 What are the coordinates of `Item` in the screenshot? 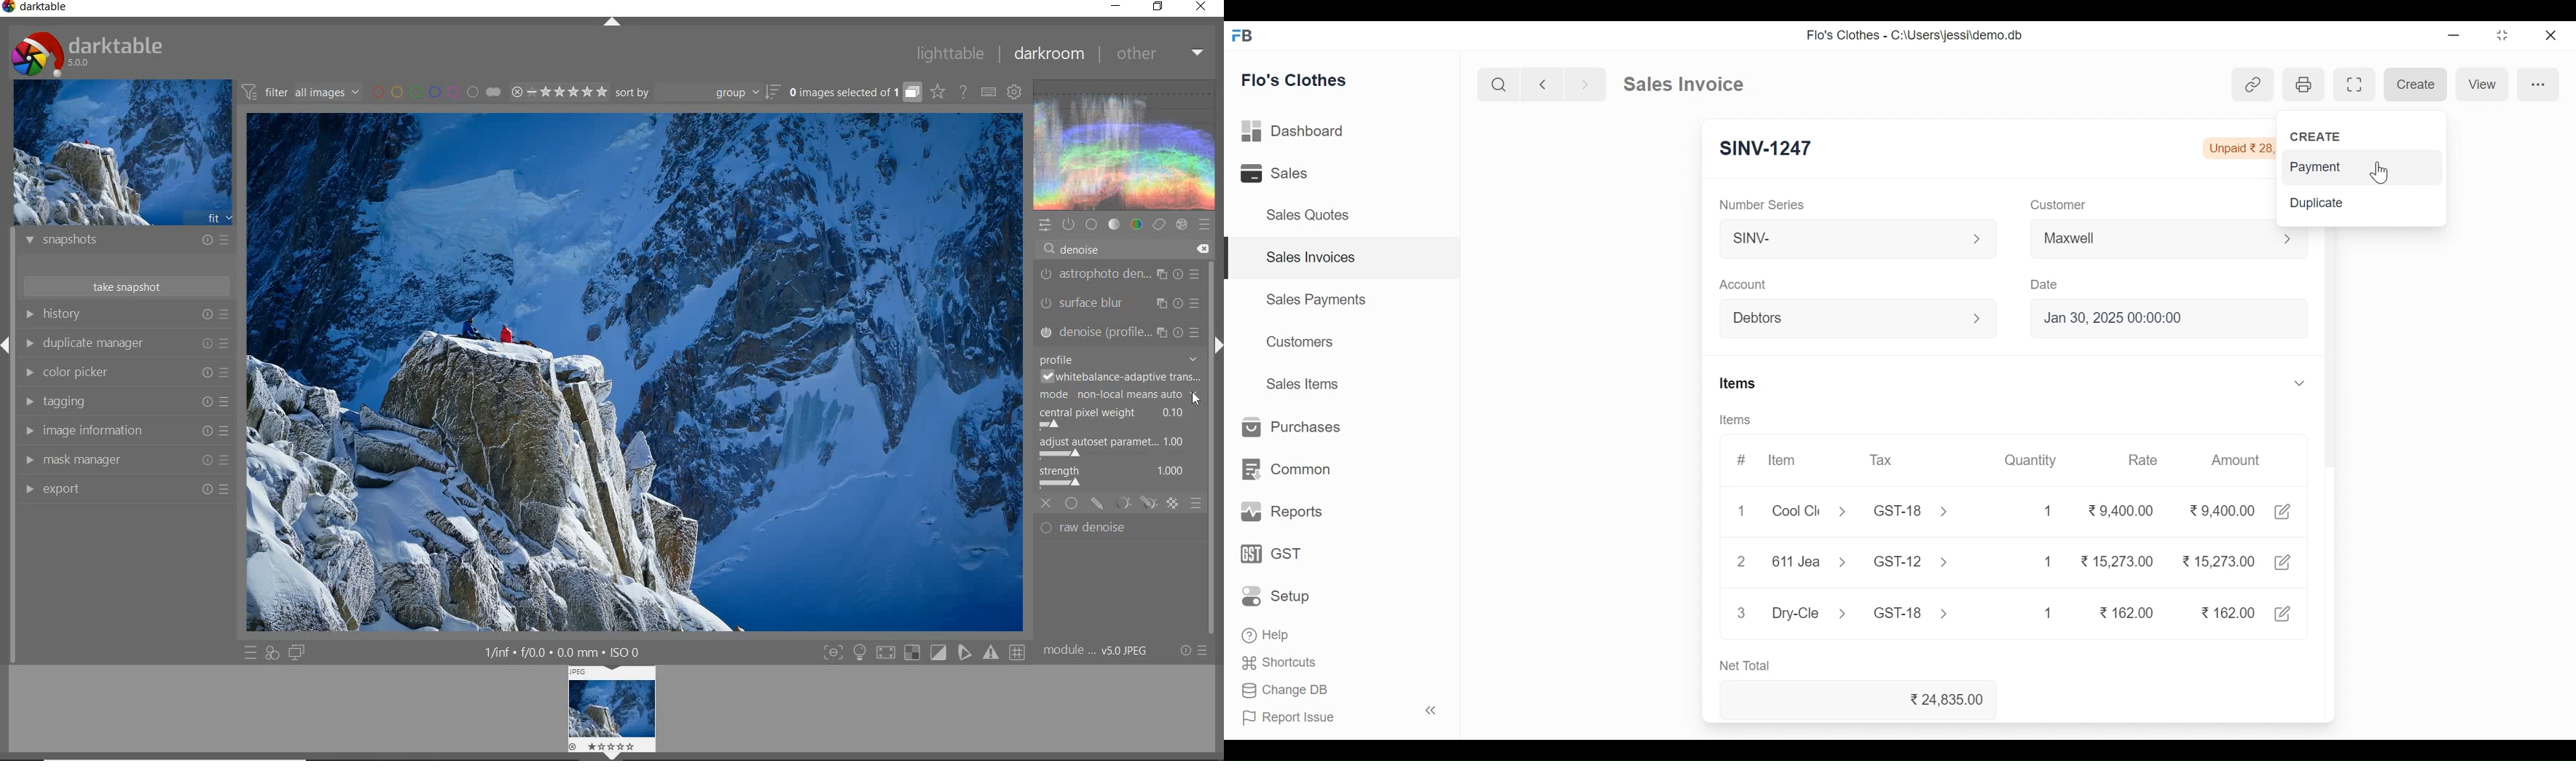 It's located at (1783, 461).